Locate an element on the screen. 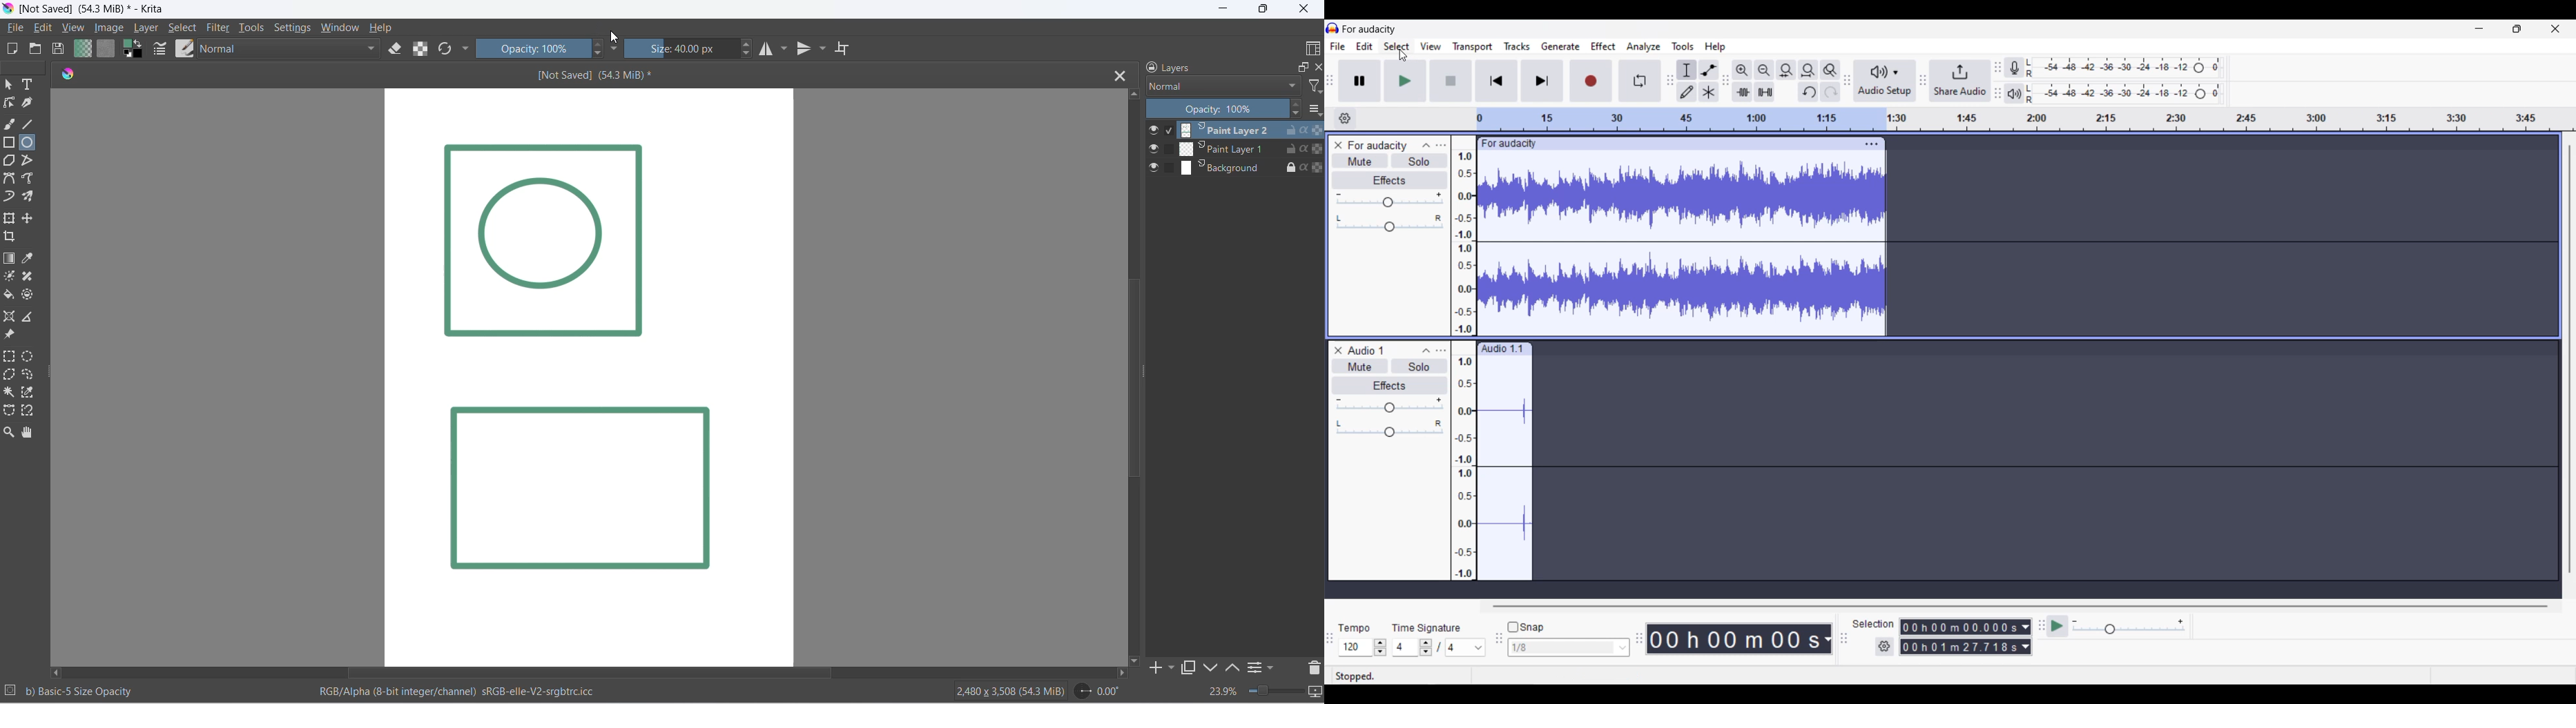  enclose tool is located at coordinates (30, 295).